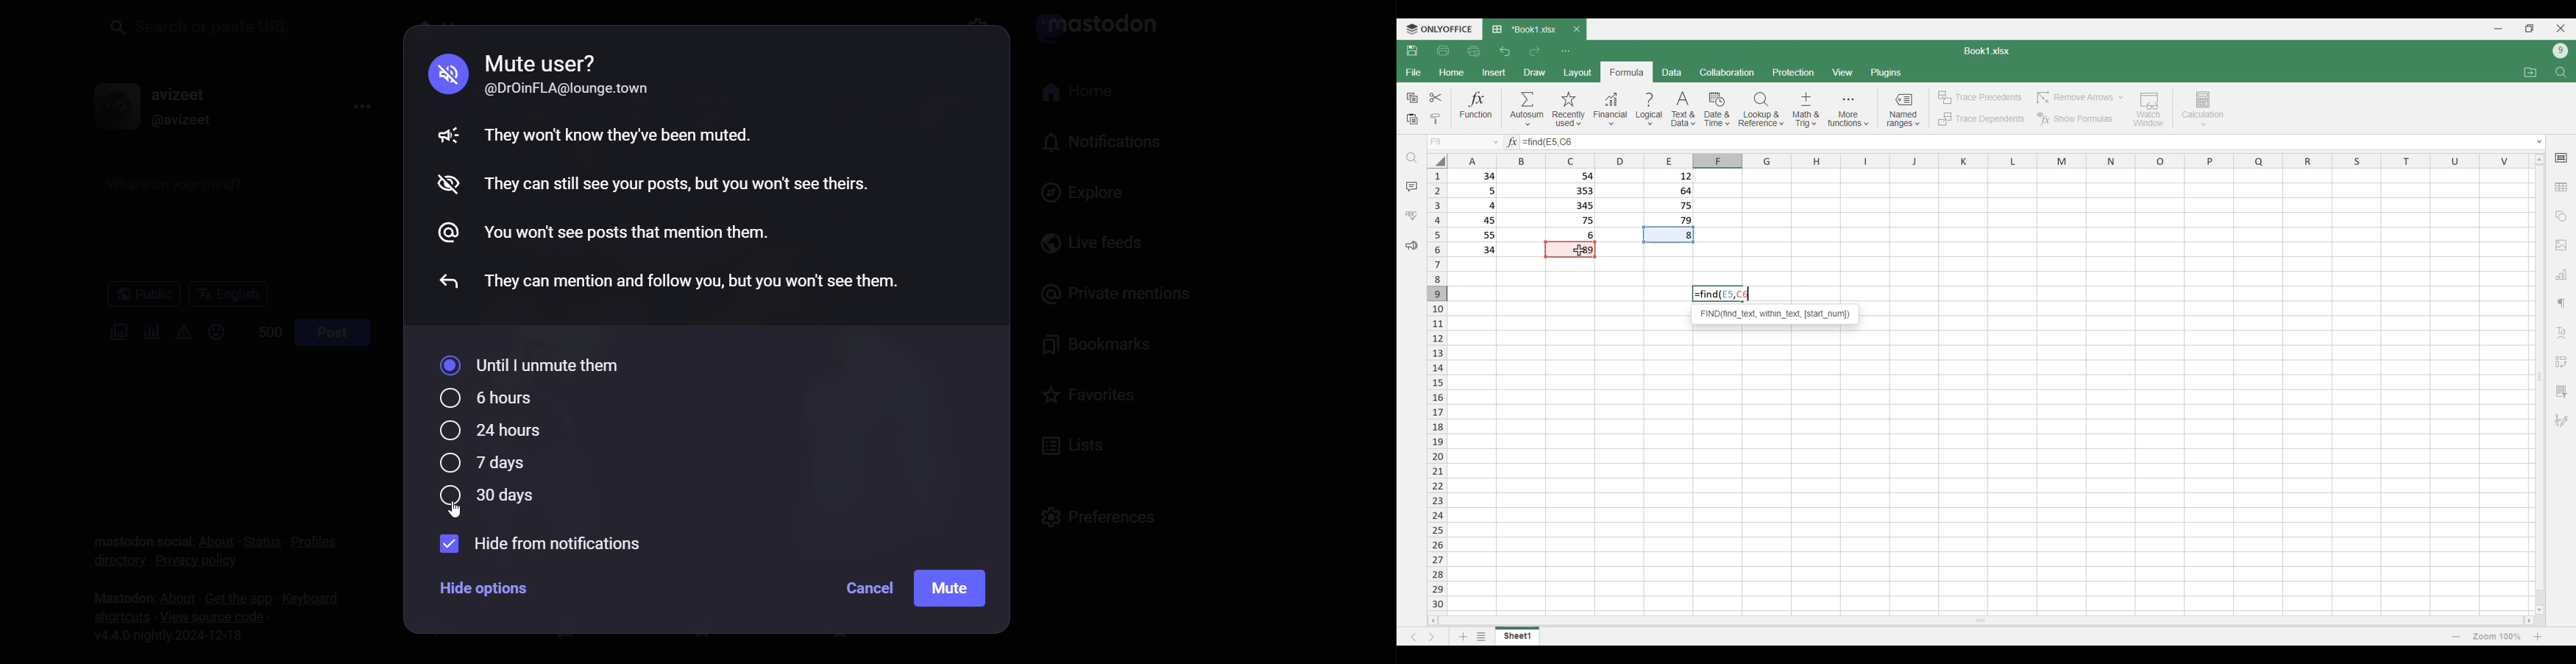  I want to click on Quick print, so click(1474, 52).